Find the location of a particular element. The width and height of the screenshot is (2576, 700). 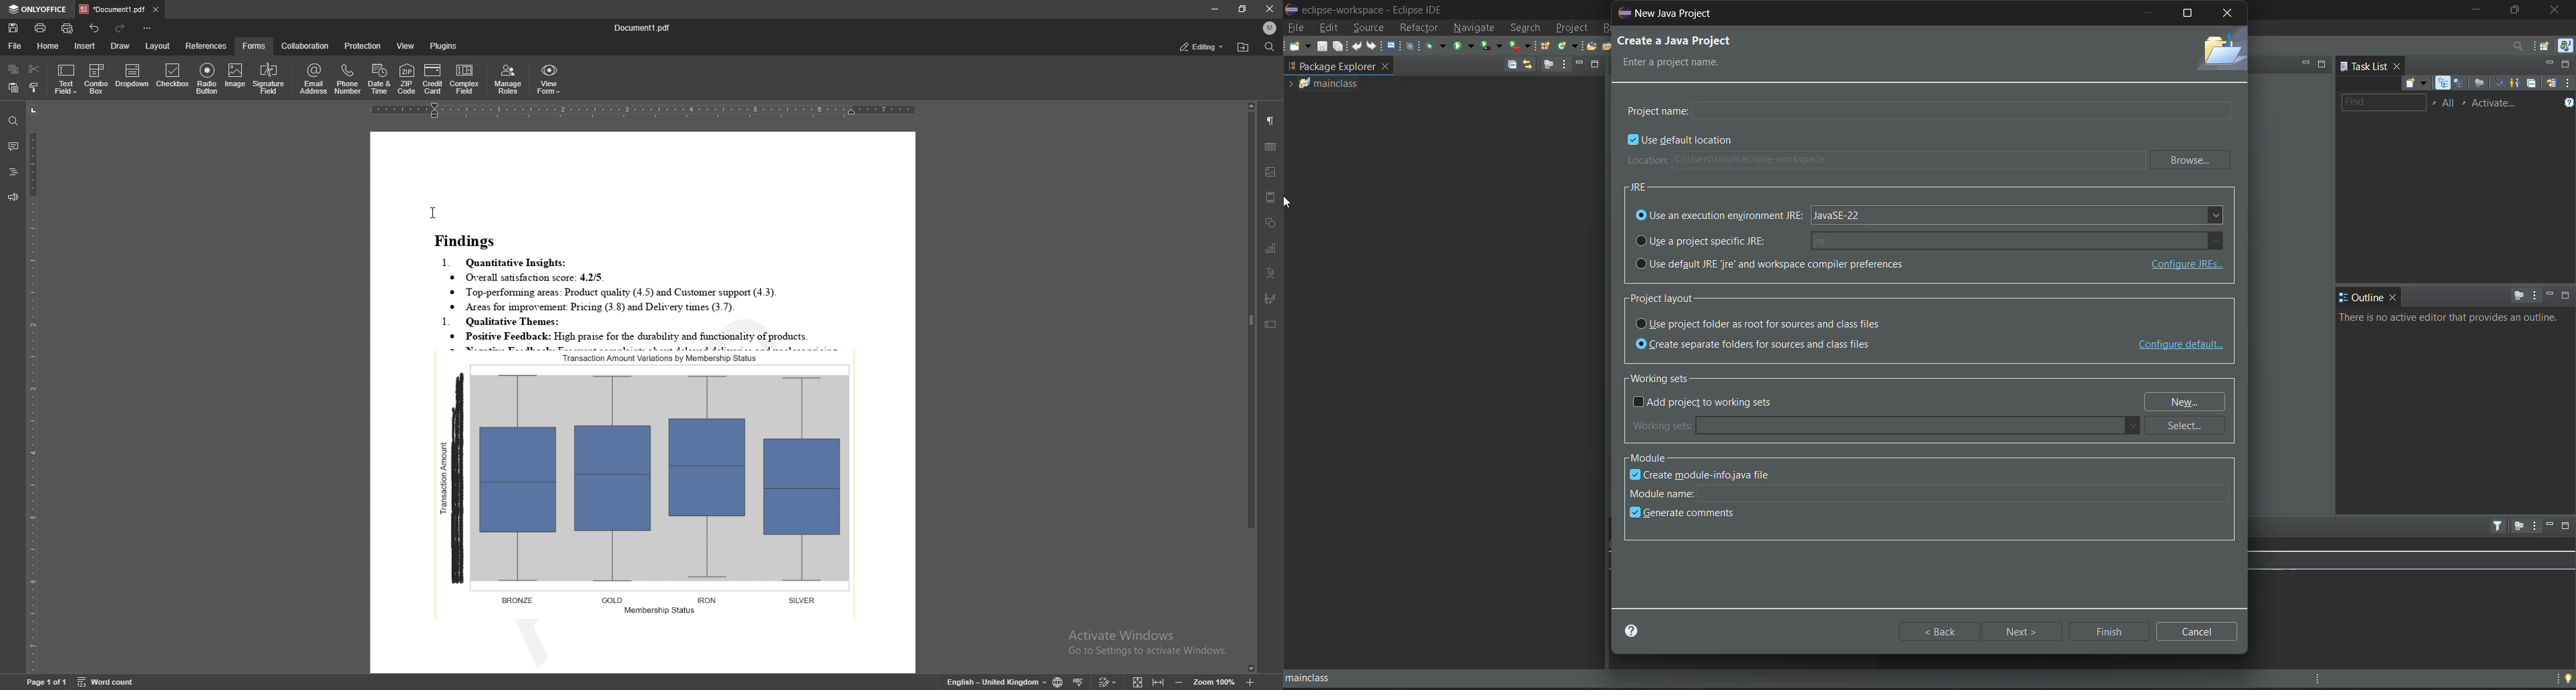

close tab is located at coordinates (155, 11).